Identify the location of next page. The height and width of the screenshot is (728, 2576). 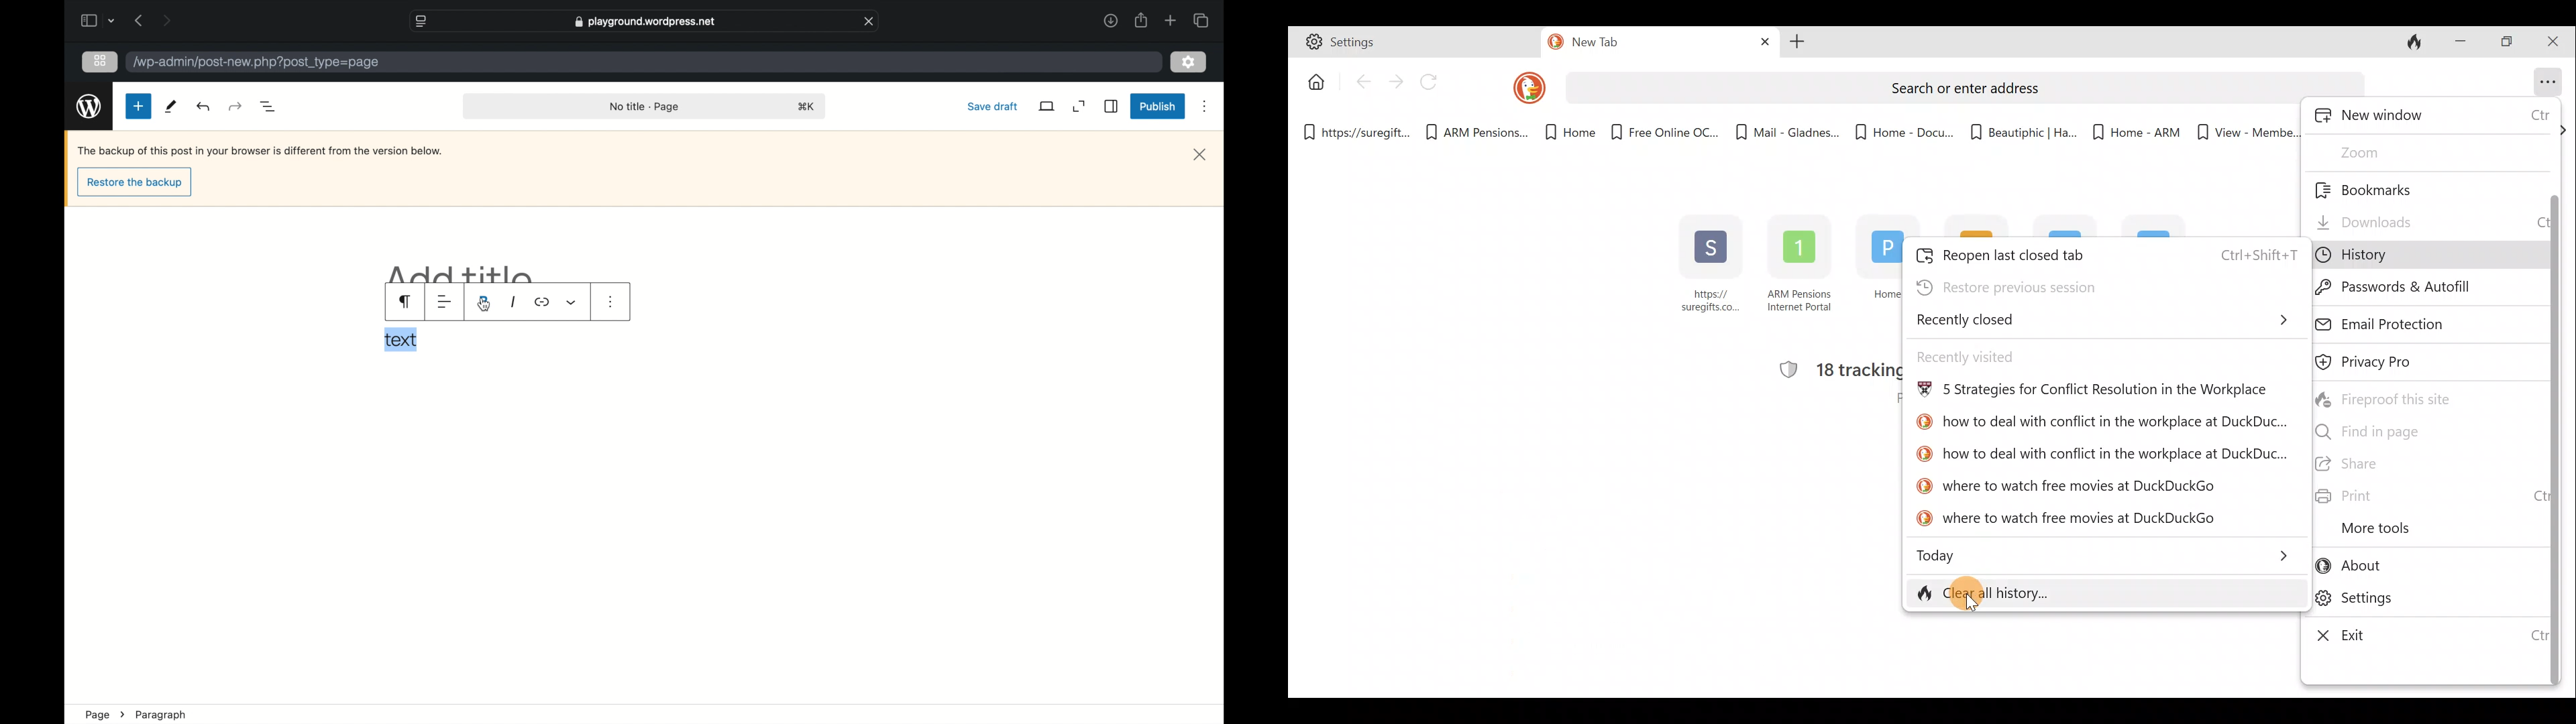
(166, 20).